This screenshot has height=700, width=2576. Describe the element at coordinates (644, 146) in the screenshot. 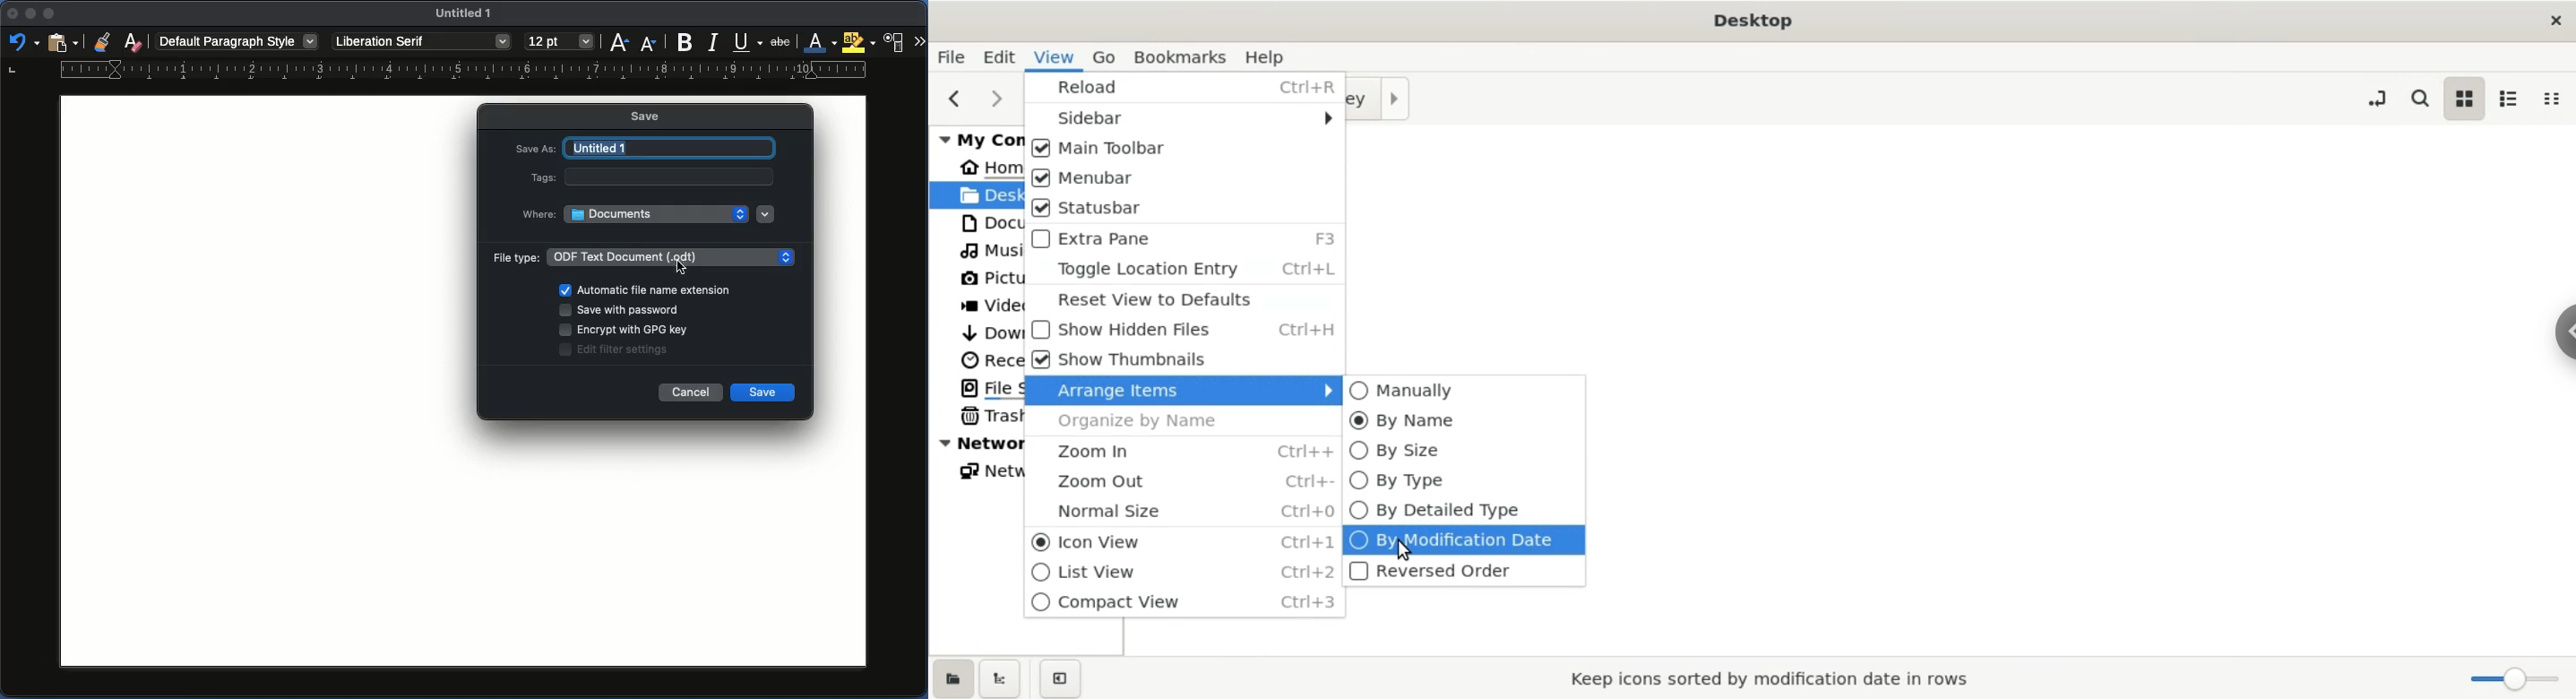

I see `Save as` at that location.